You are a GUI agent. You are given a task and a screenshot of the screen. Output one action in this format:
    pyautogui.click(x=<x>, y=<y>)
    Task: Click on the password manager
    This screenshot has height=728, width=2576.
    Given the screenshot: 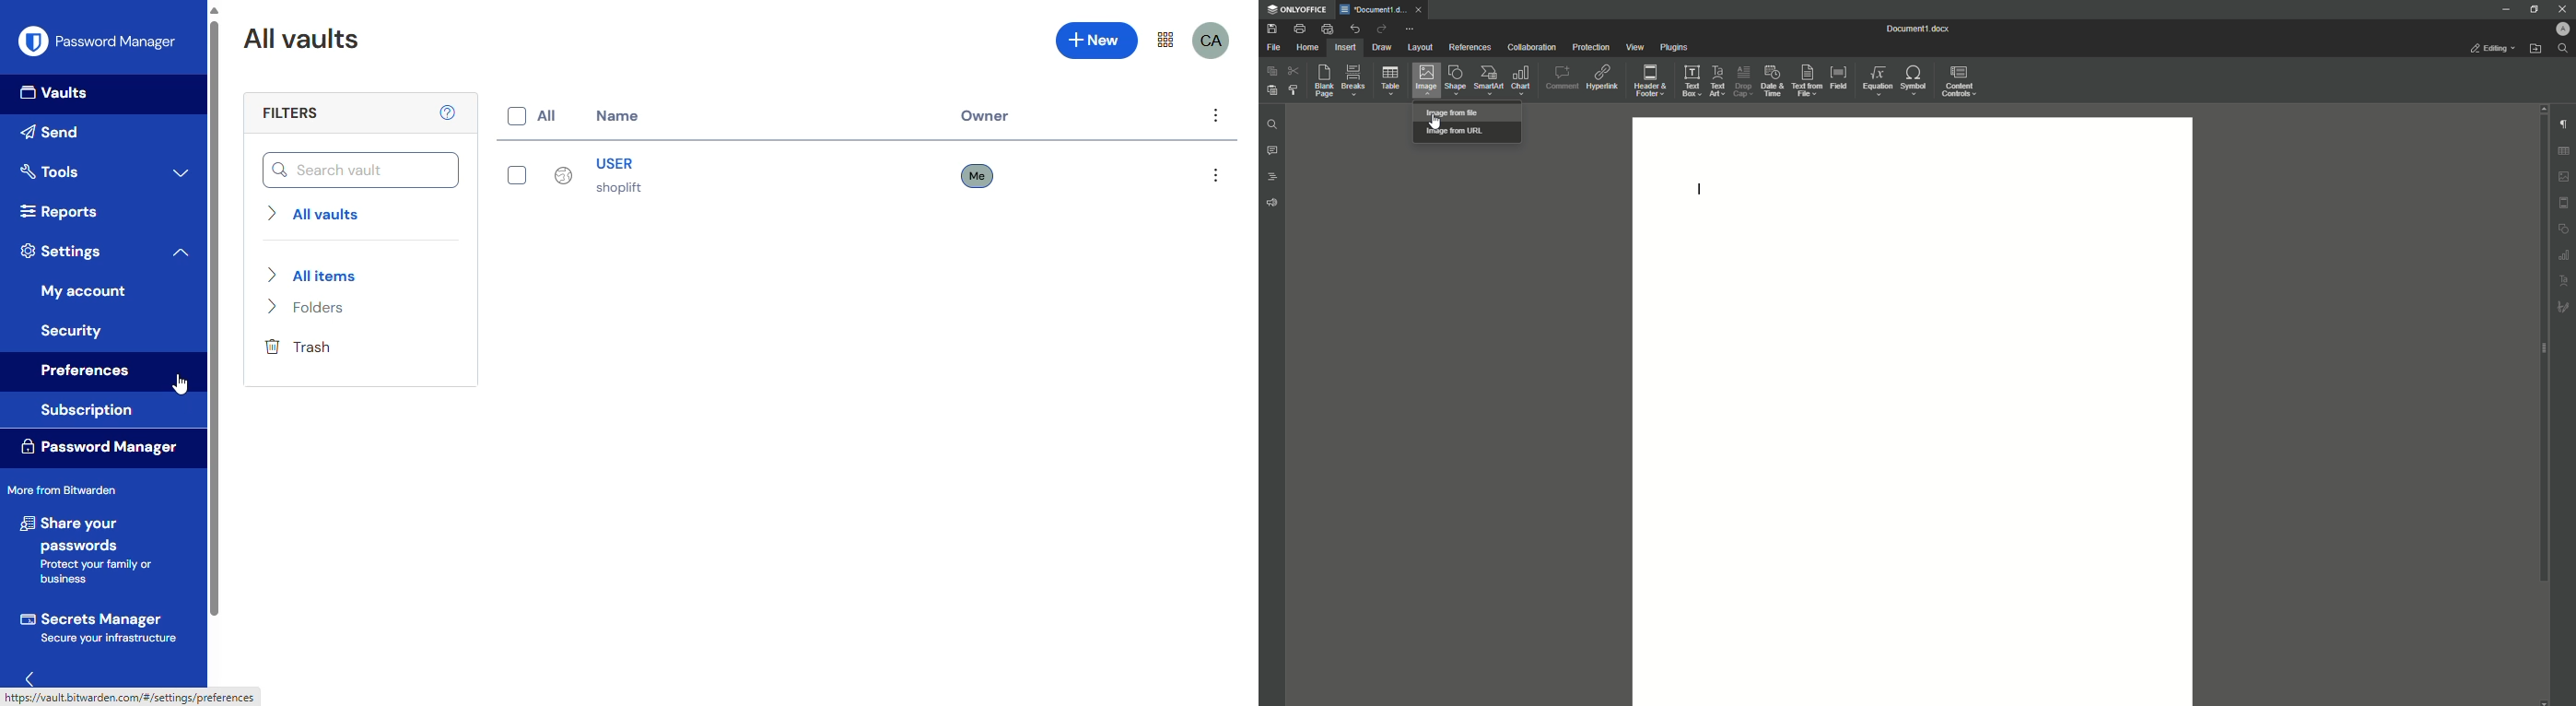 What is the action you would take?
    pyautogui.click(x=99, y=41)
    